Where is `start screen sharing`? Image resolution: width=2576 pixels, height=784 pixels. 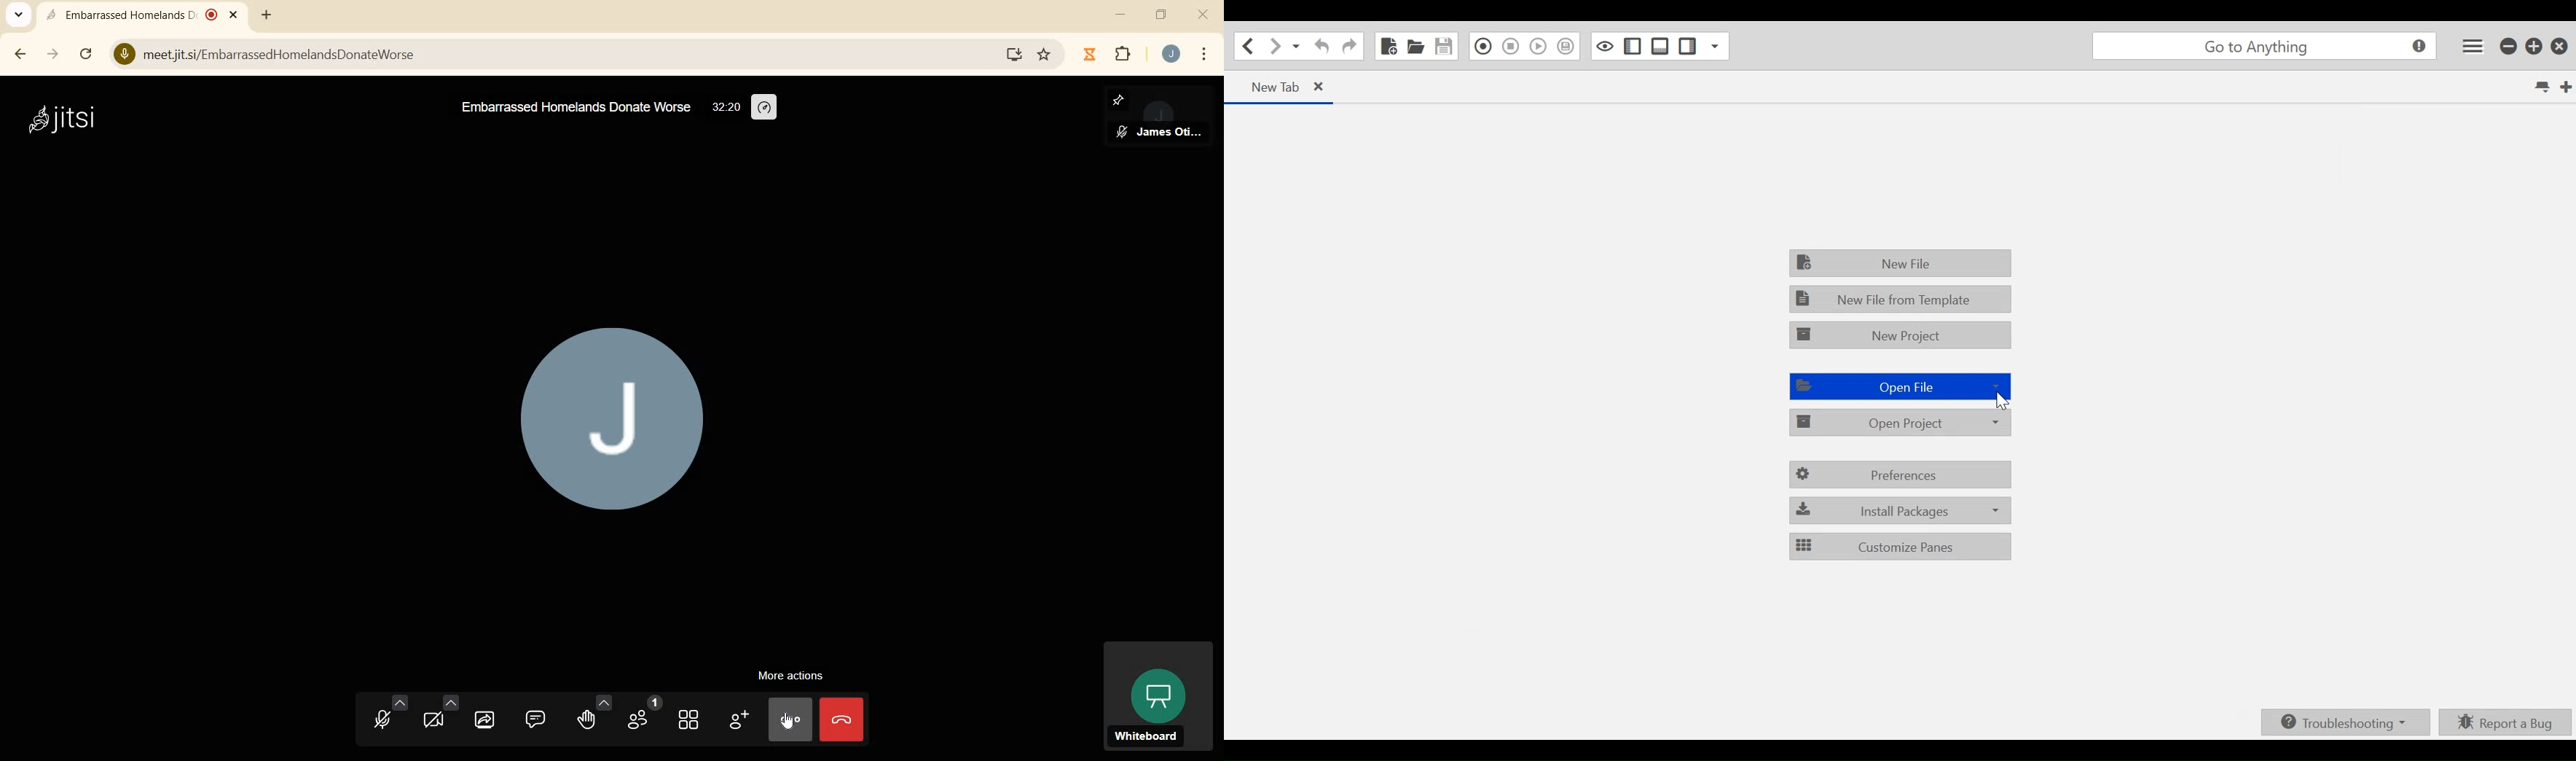 start screen sharing is located at coordinates (485, 721).